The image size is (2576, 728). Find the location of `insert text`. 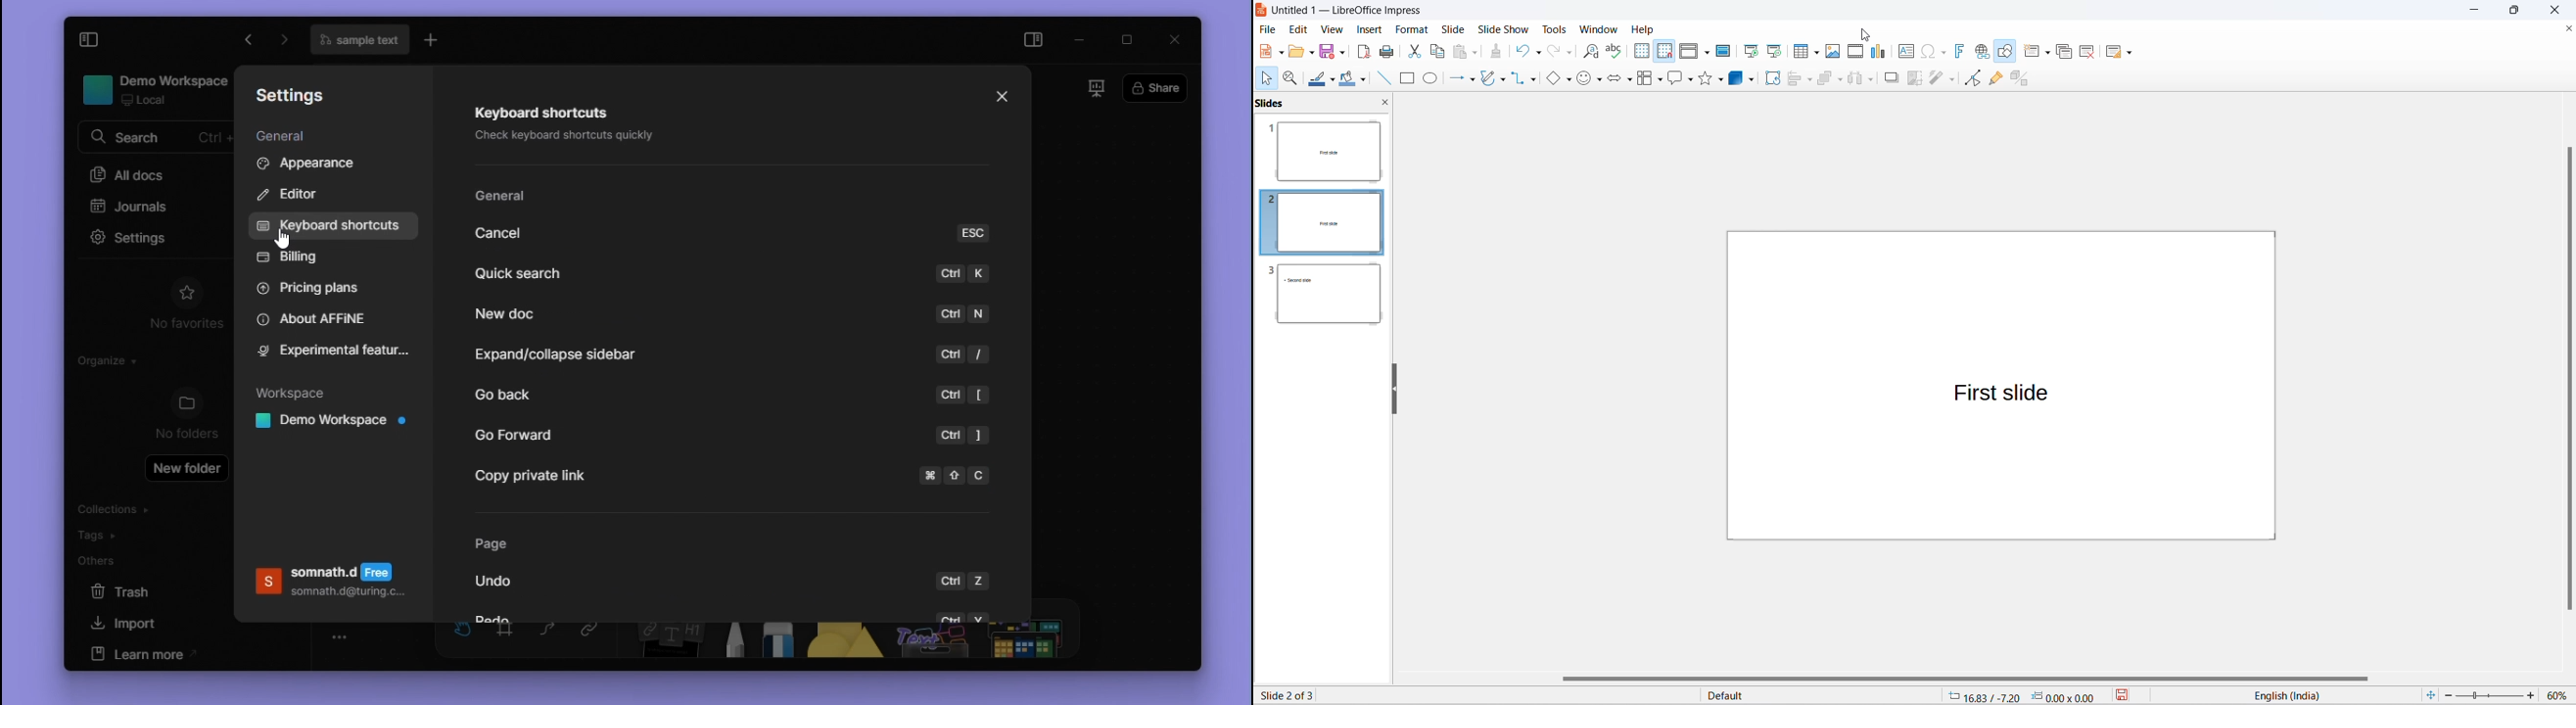

insert text is located at coordinates (1908, 50).